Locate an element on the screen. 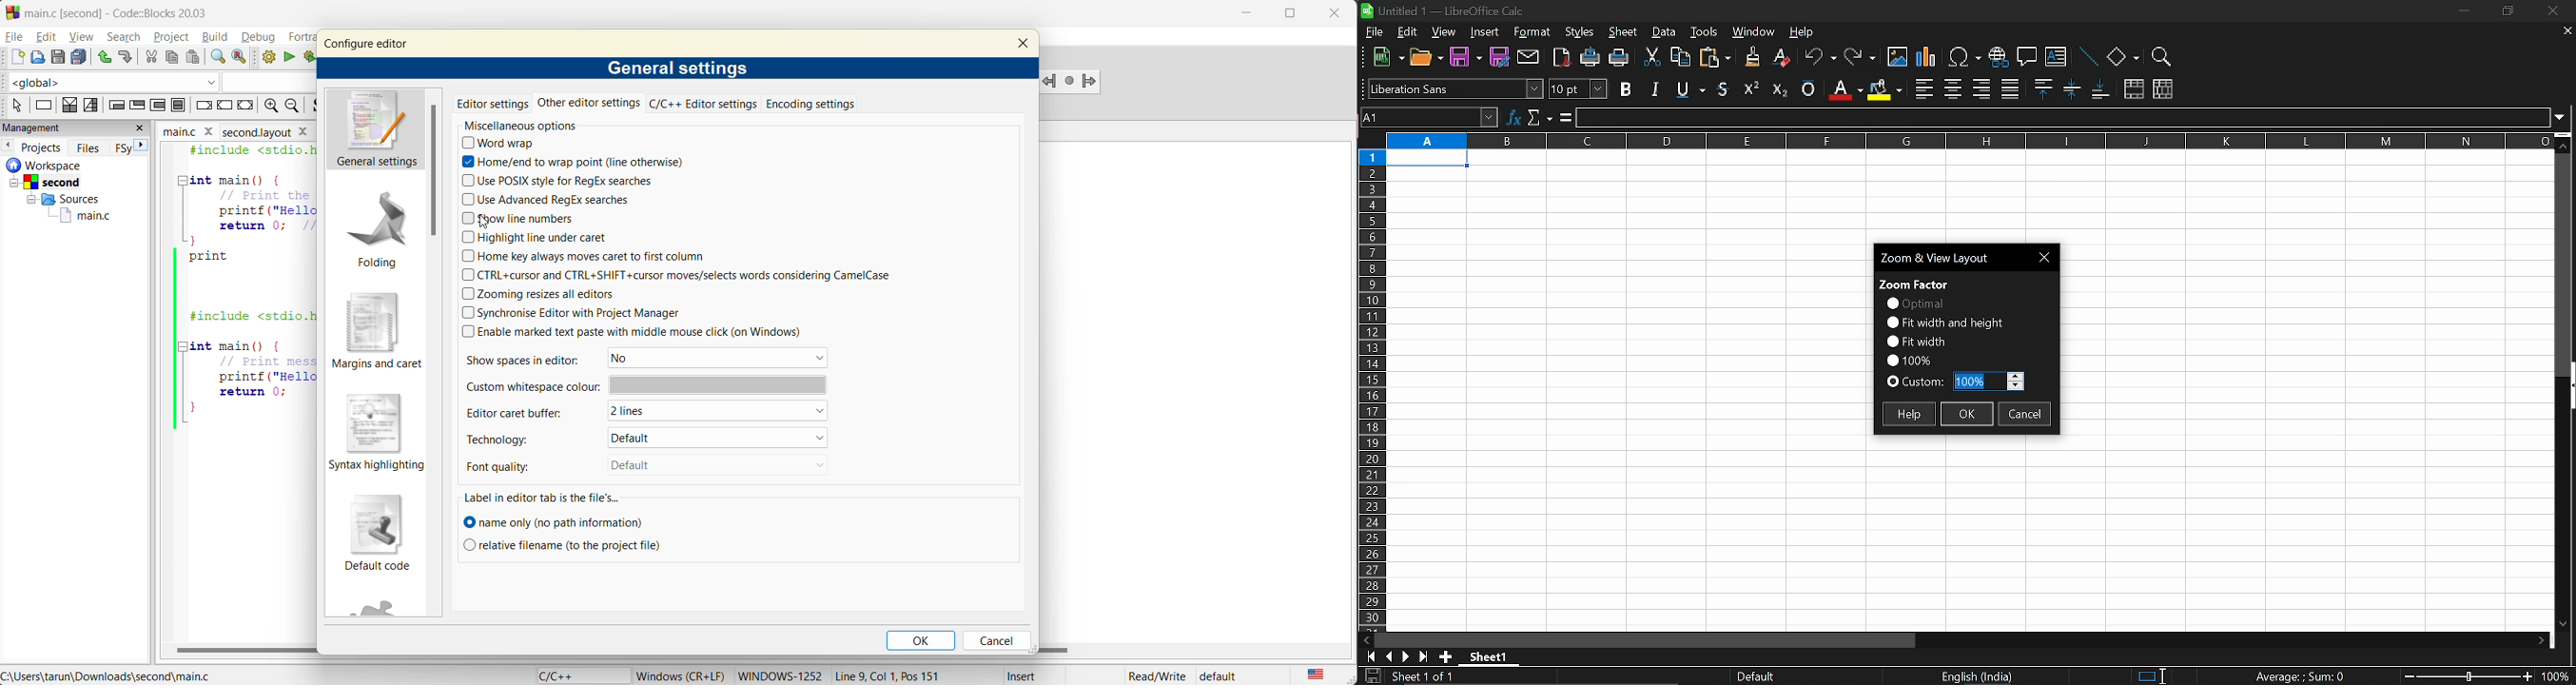  print directly is located at coordinates (1590, 59).